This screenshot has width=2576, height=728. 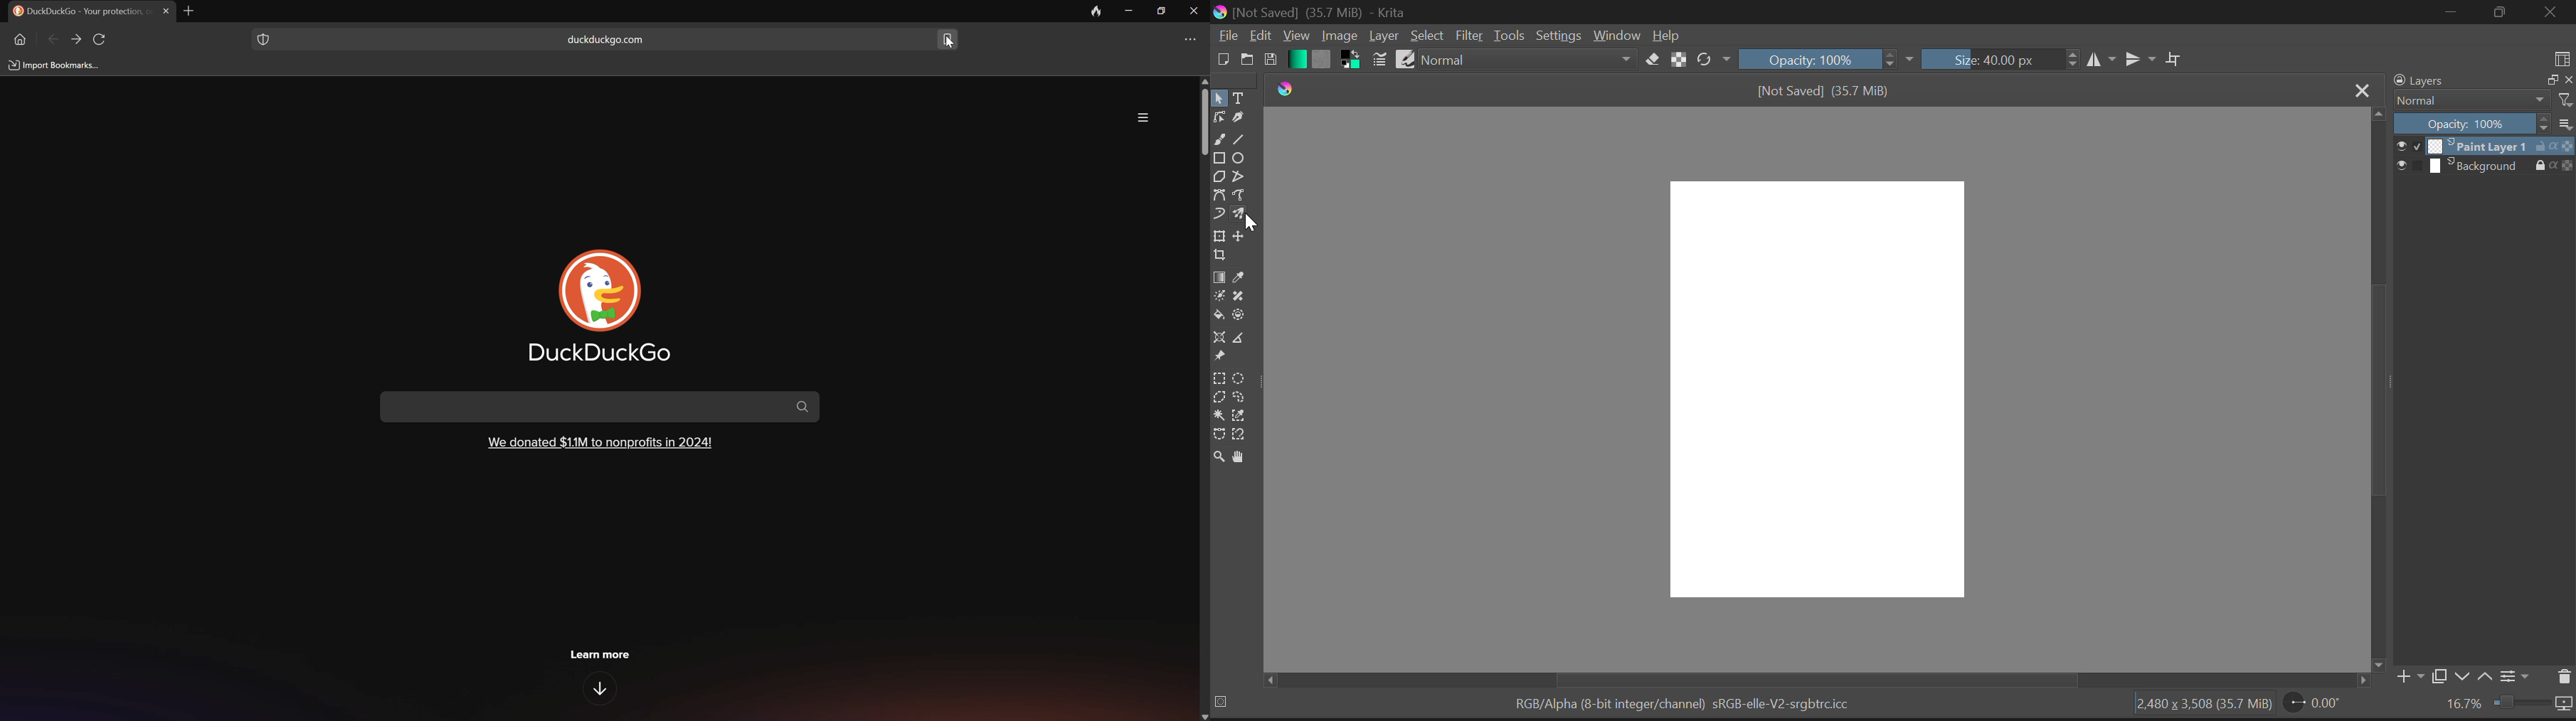 What do you see at coordinates (1243, 215) in the screenshot?
I see `Multibrush Tool` at bounding box center [1243, 215].